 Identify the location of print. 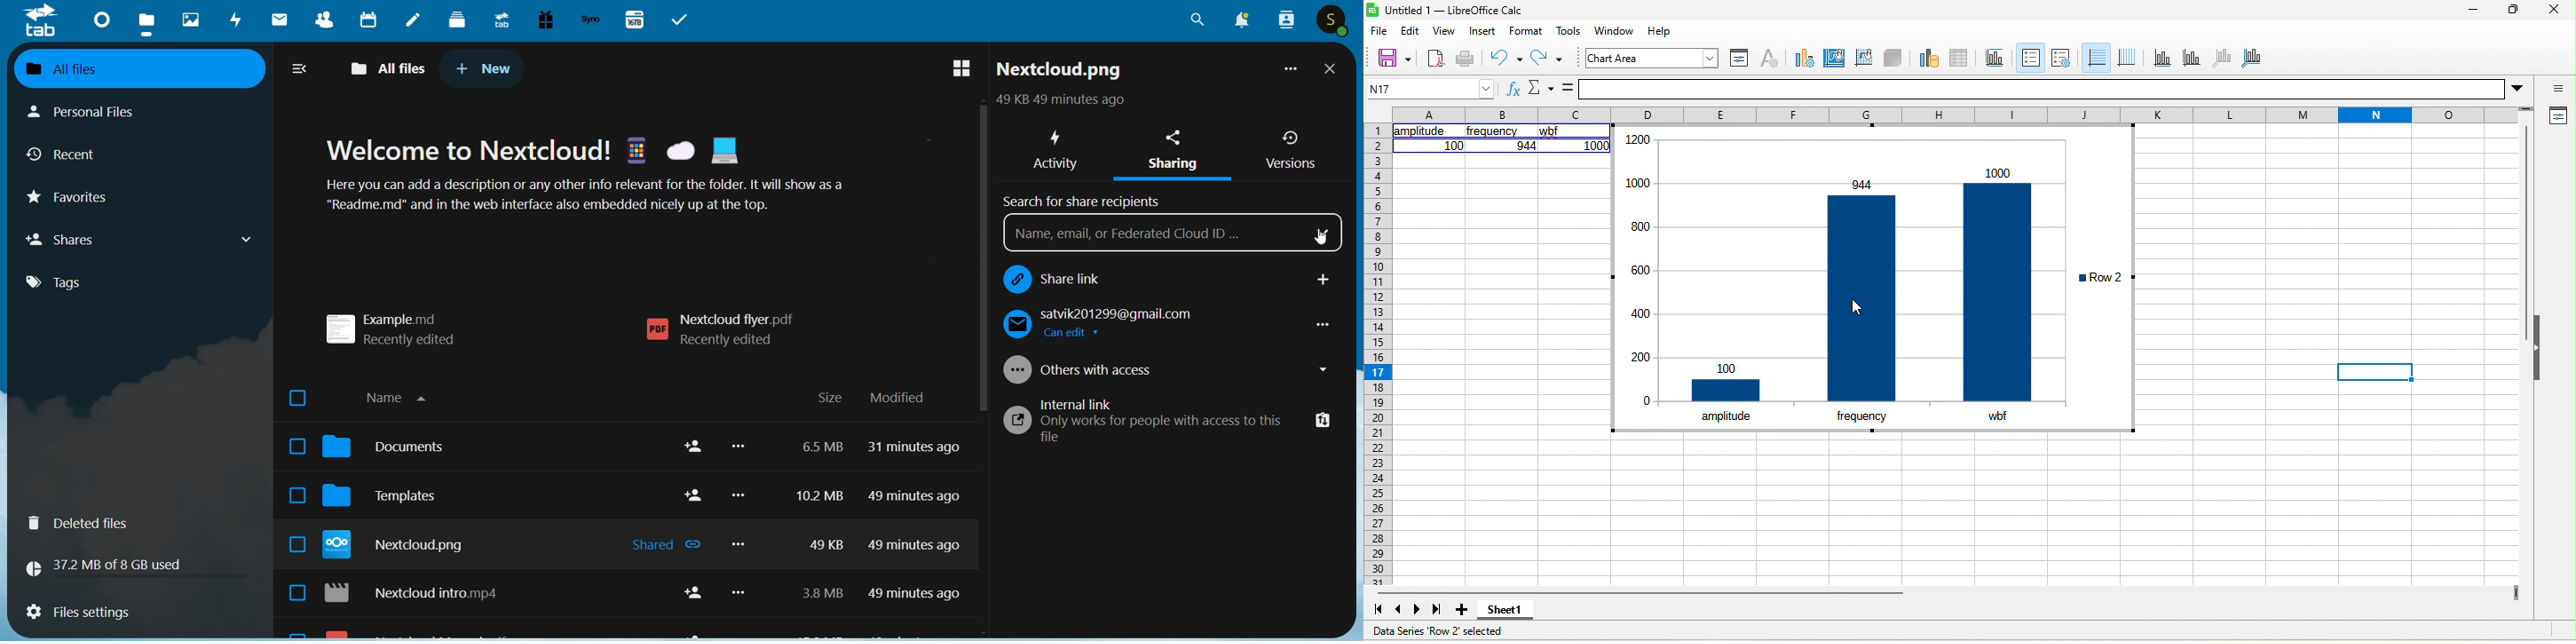
(1466, 59).